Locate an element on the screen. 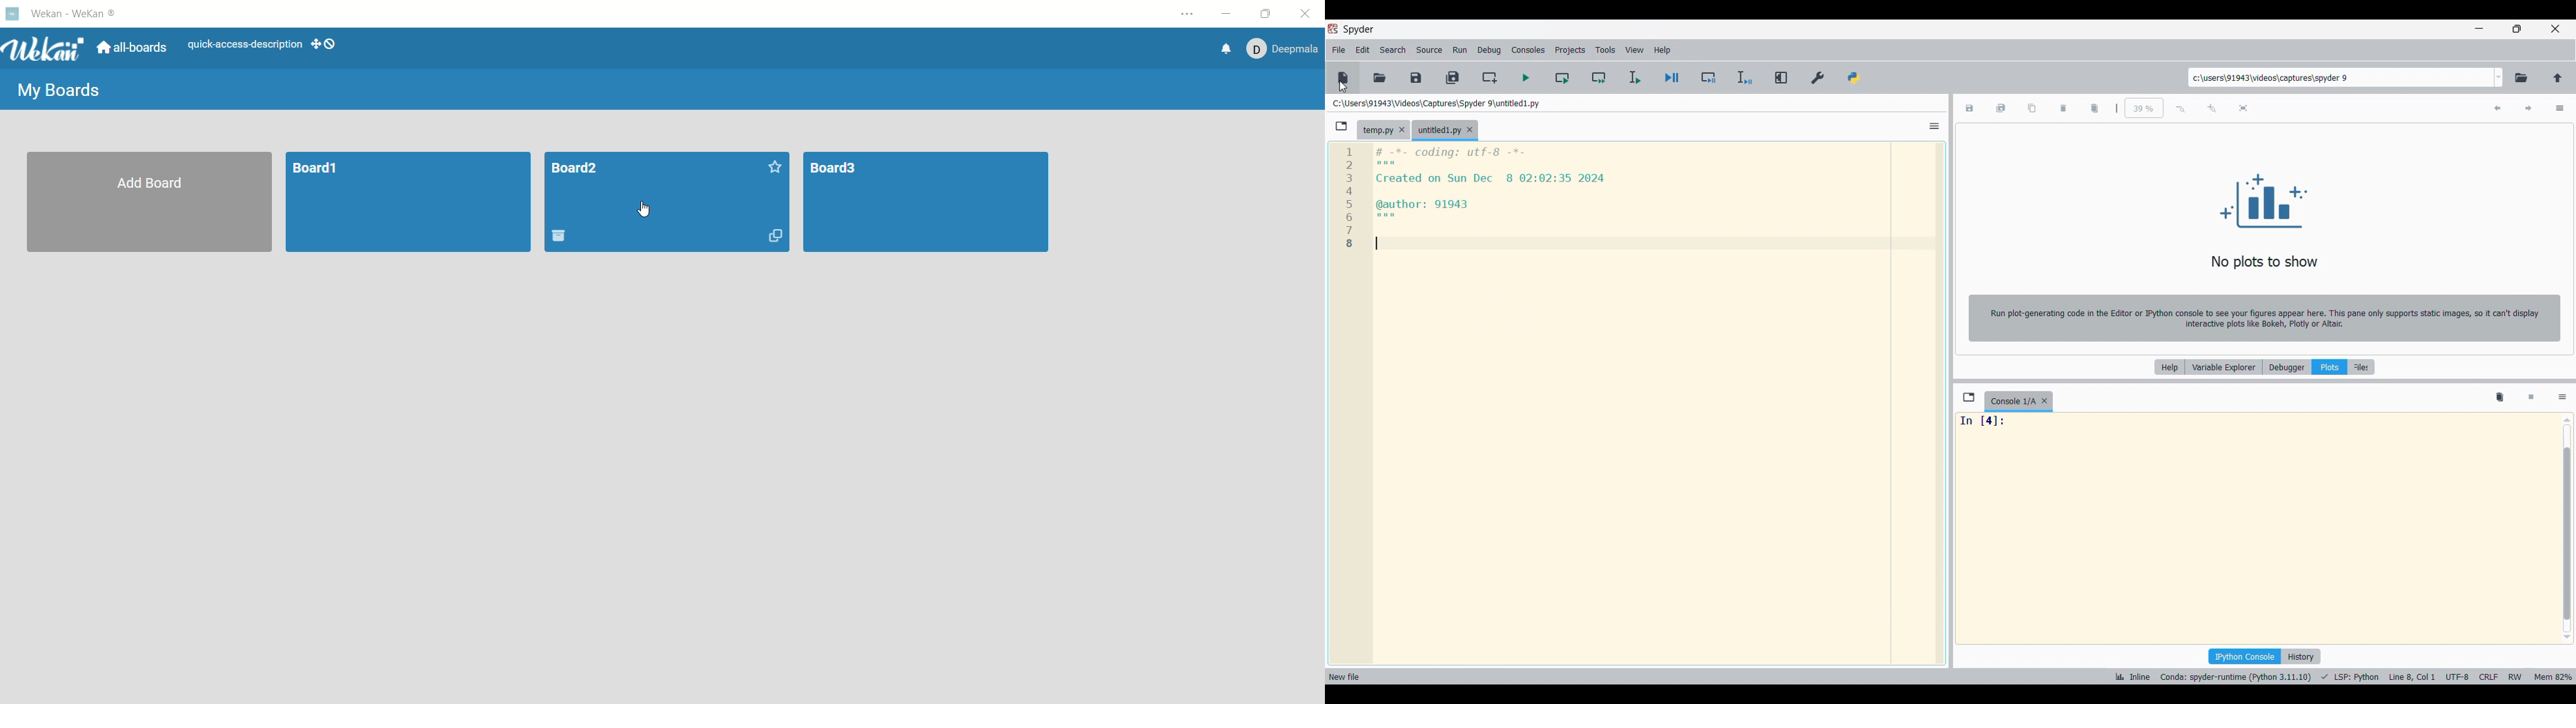 Image resolution: width=2576 pixels, height=728 pixels. Files is located at coordinates (2364, 367).